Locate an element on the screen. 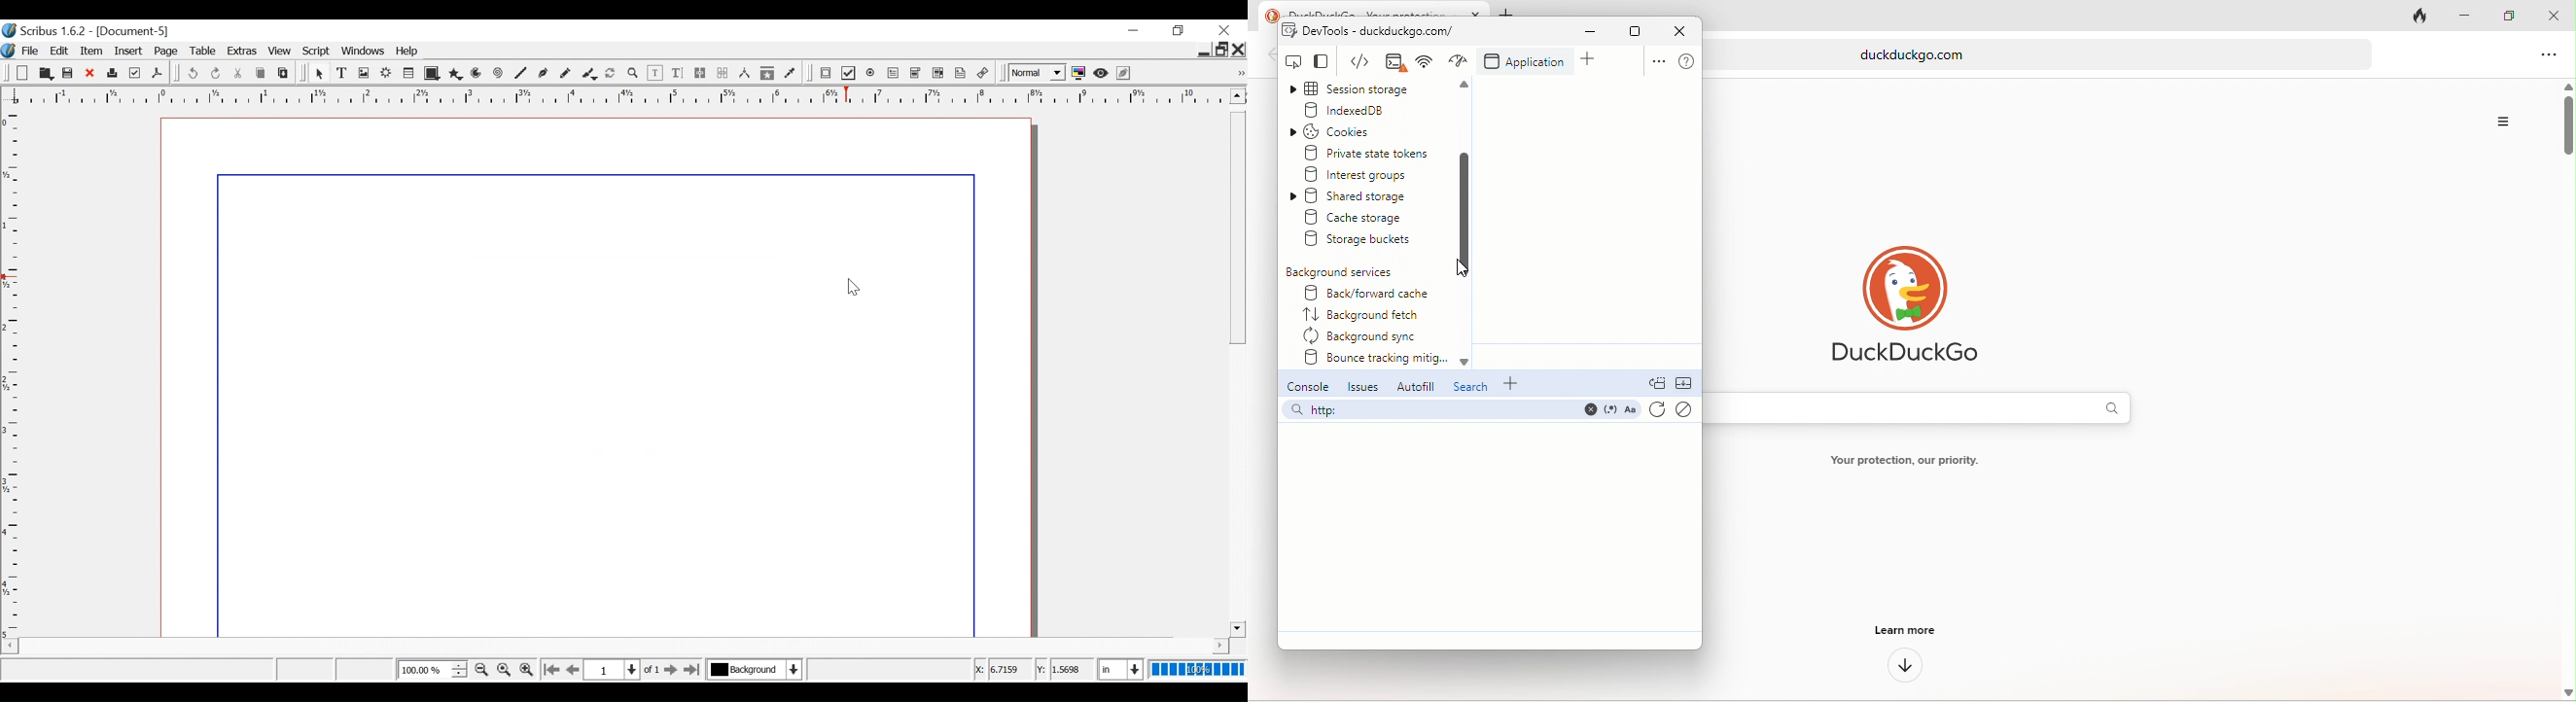  Reset Zoom is located at coordinates (505, 669).